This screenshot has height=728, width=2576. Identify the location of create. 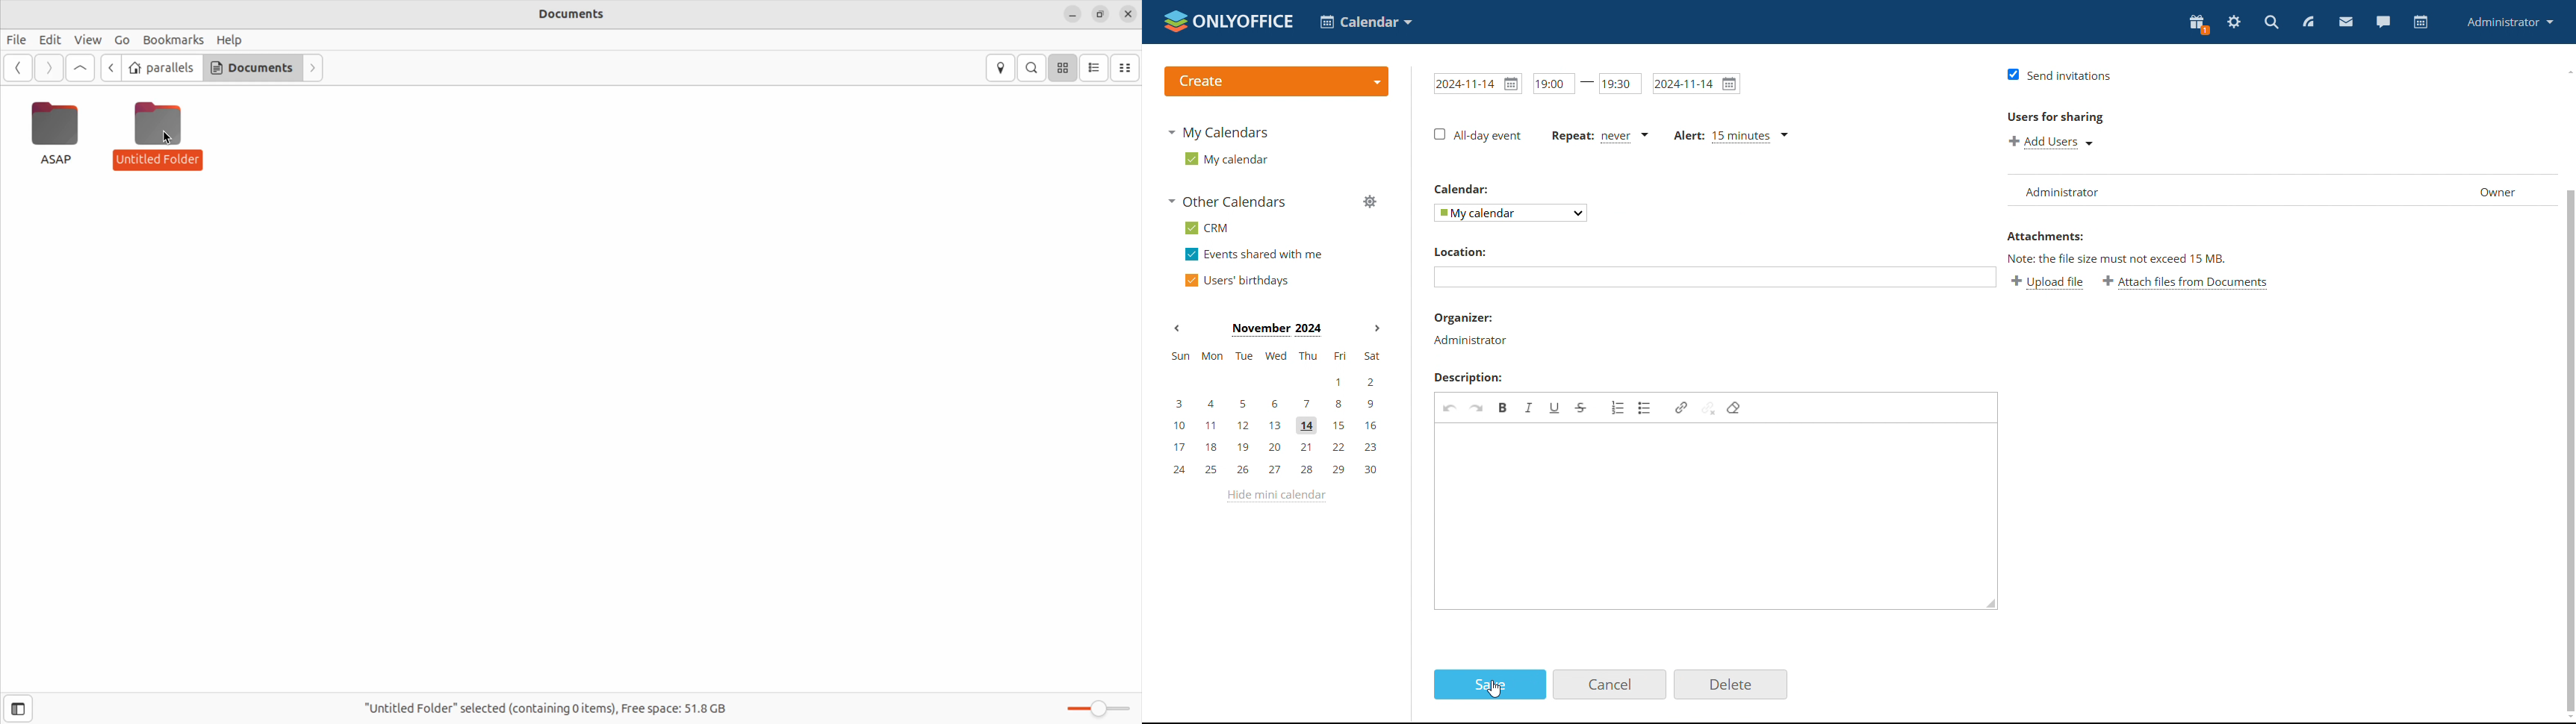
(1276, 81).